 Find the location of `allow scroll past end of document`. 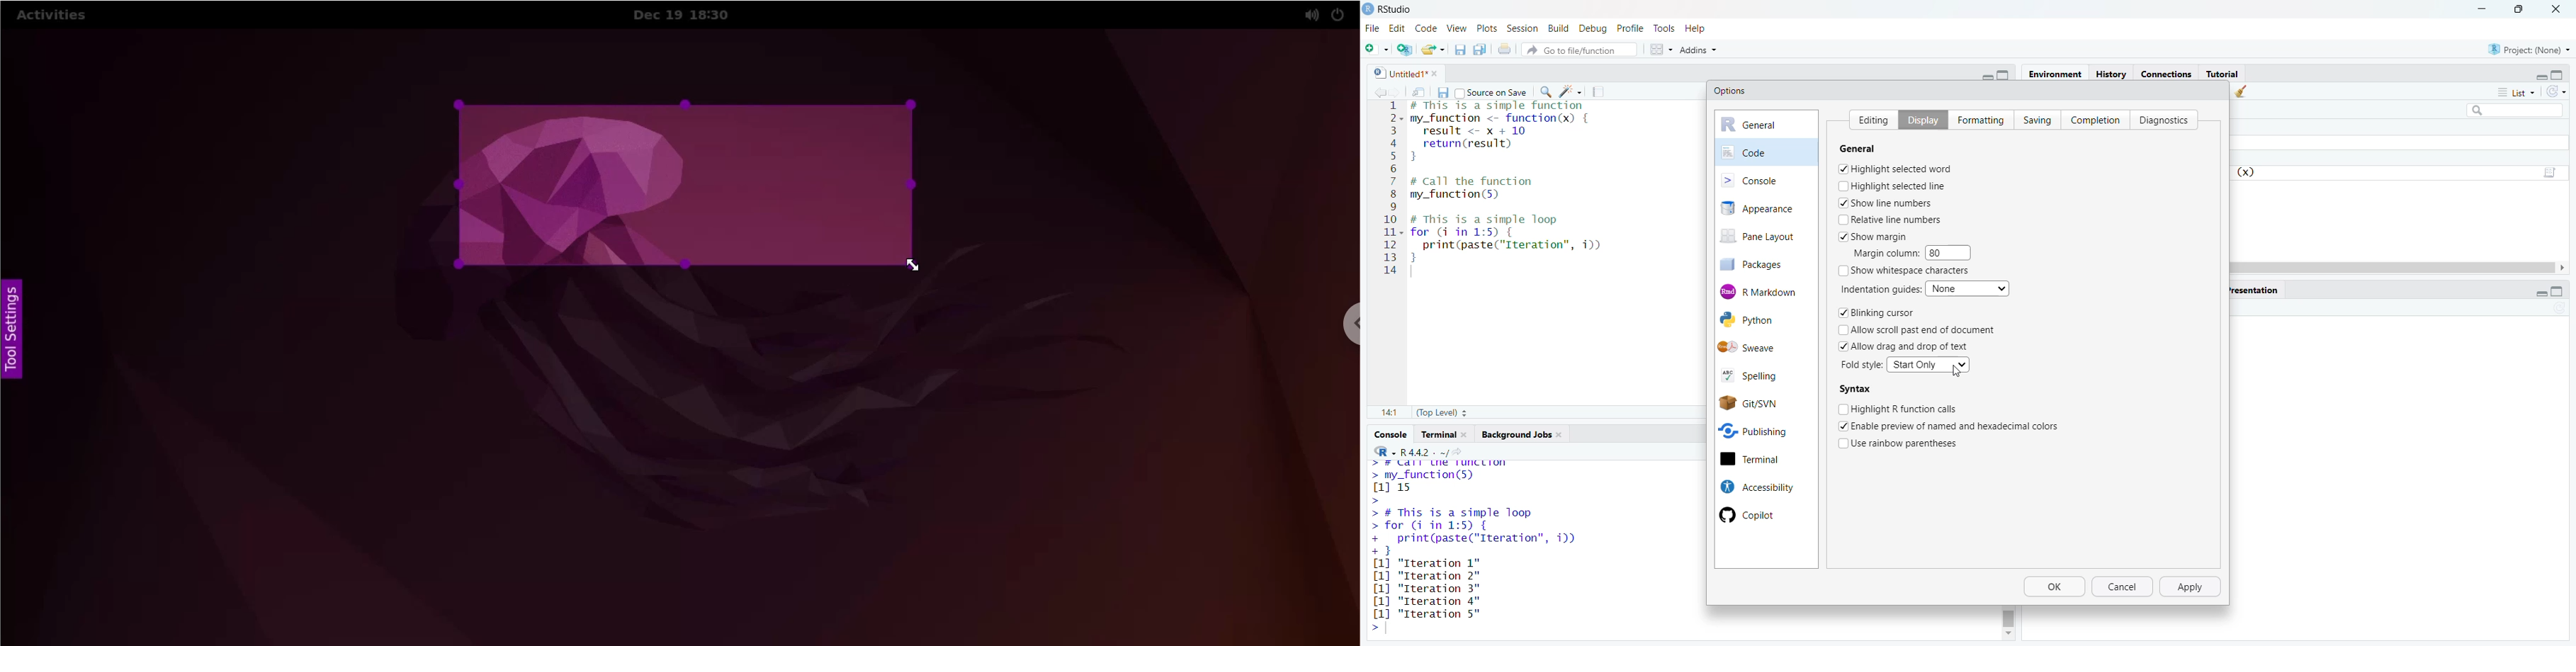

allow scroll past end of document is located at coordinates (1924, 330).